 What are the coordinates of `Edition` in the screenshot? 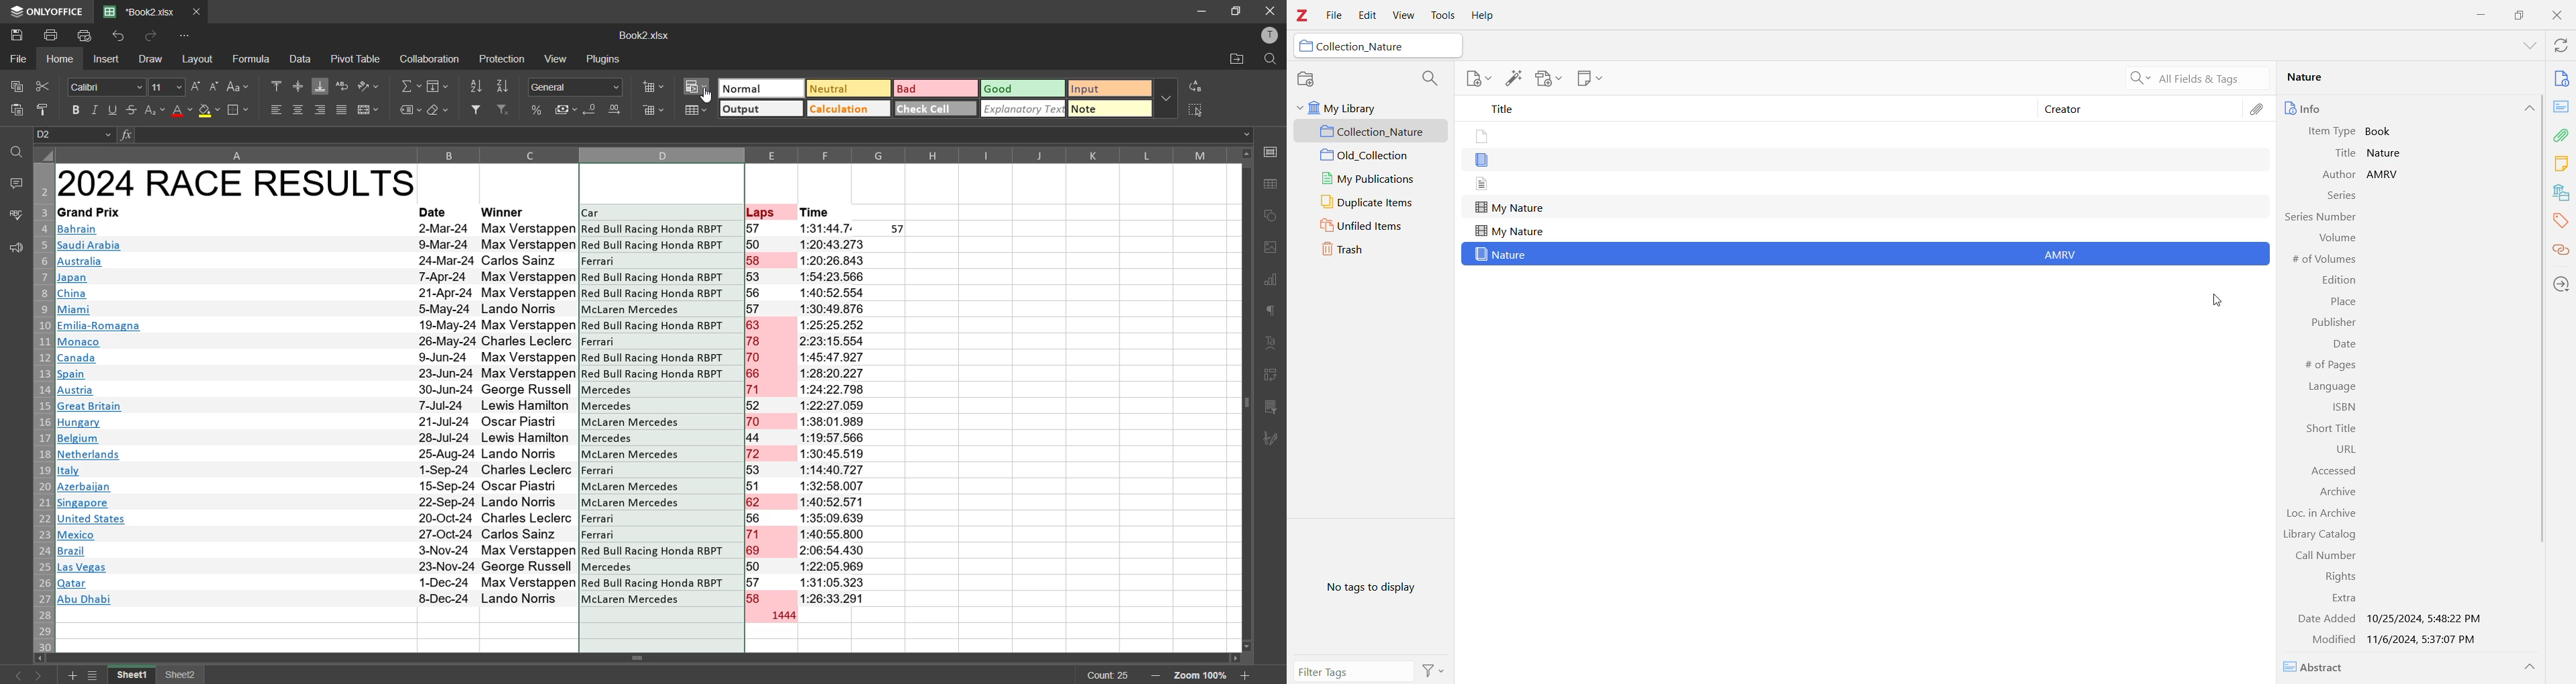 It's located at (2339, 280).